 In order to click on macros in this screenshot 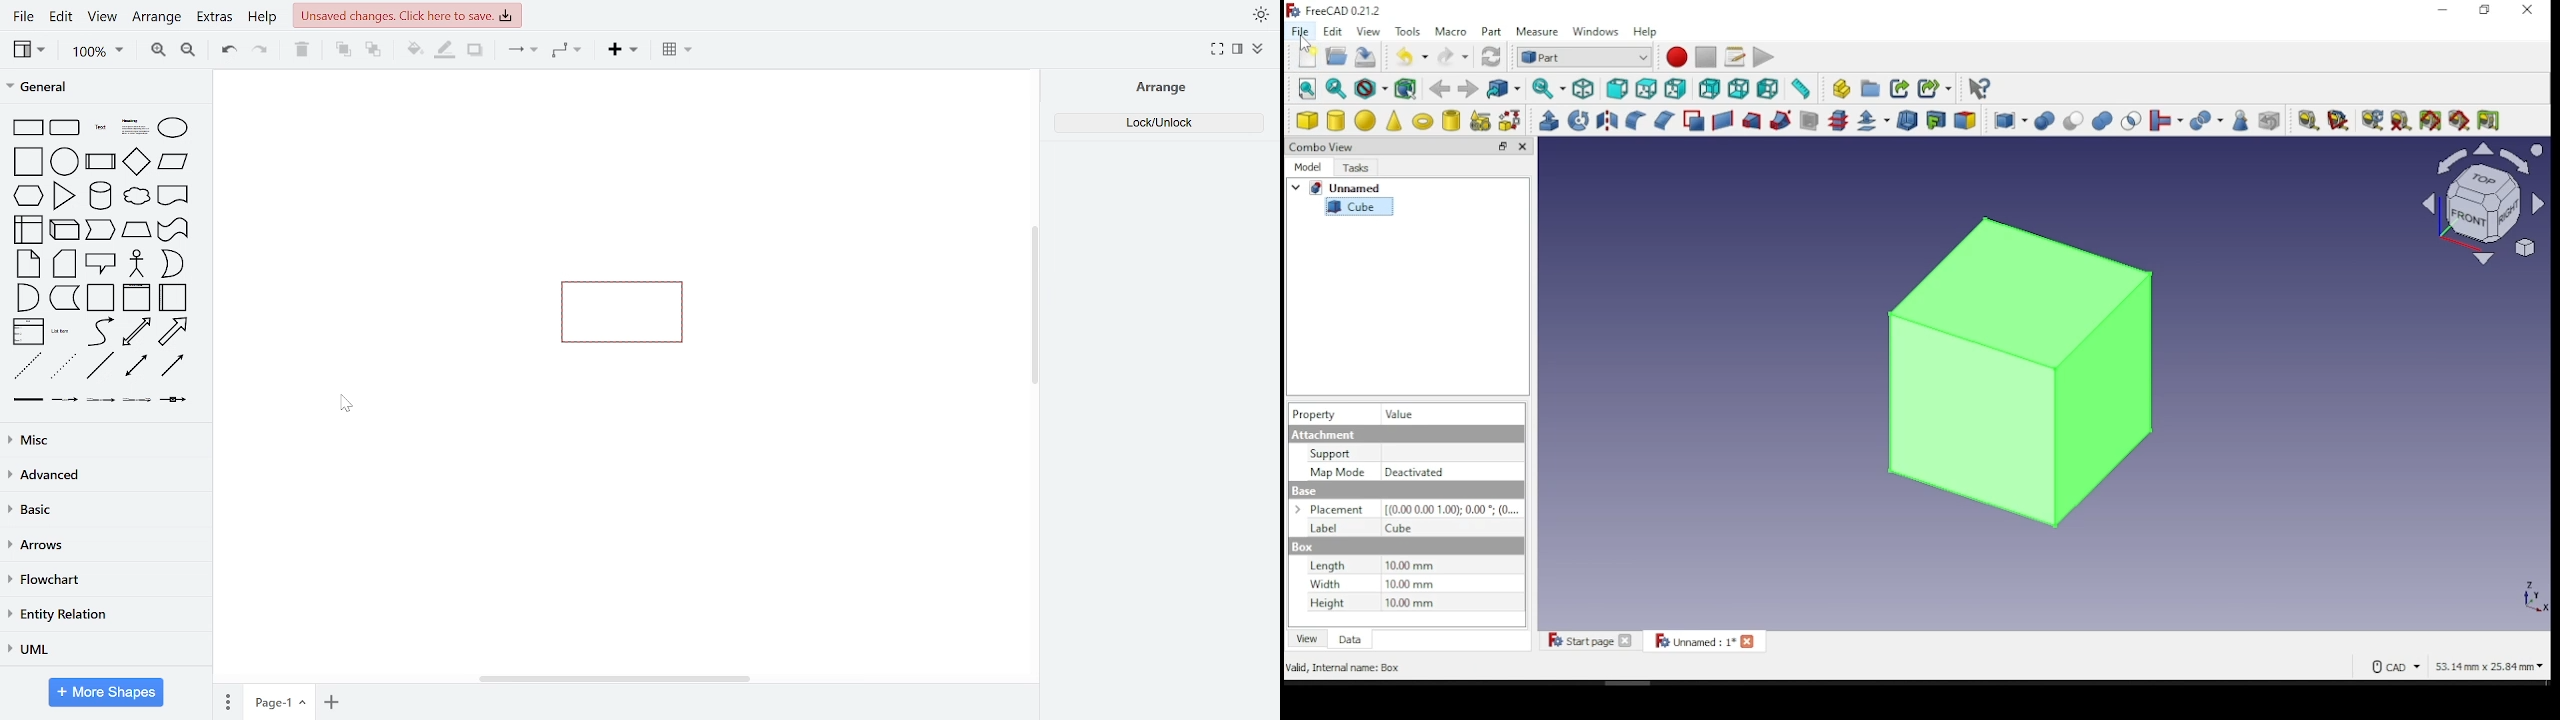, I will do `click(1734, 58)`.